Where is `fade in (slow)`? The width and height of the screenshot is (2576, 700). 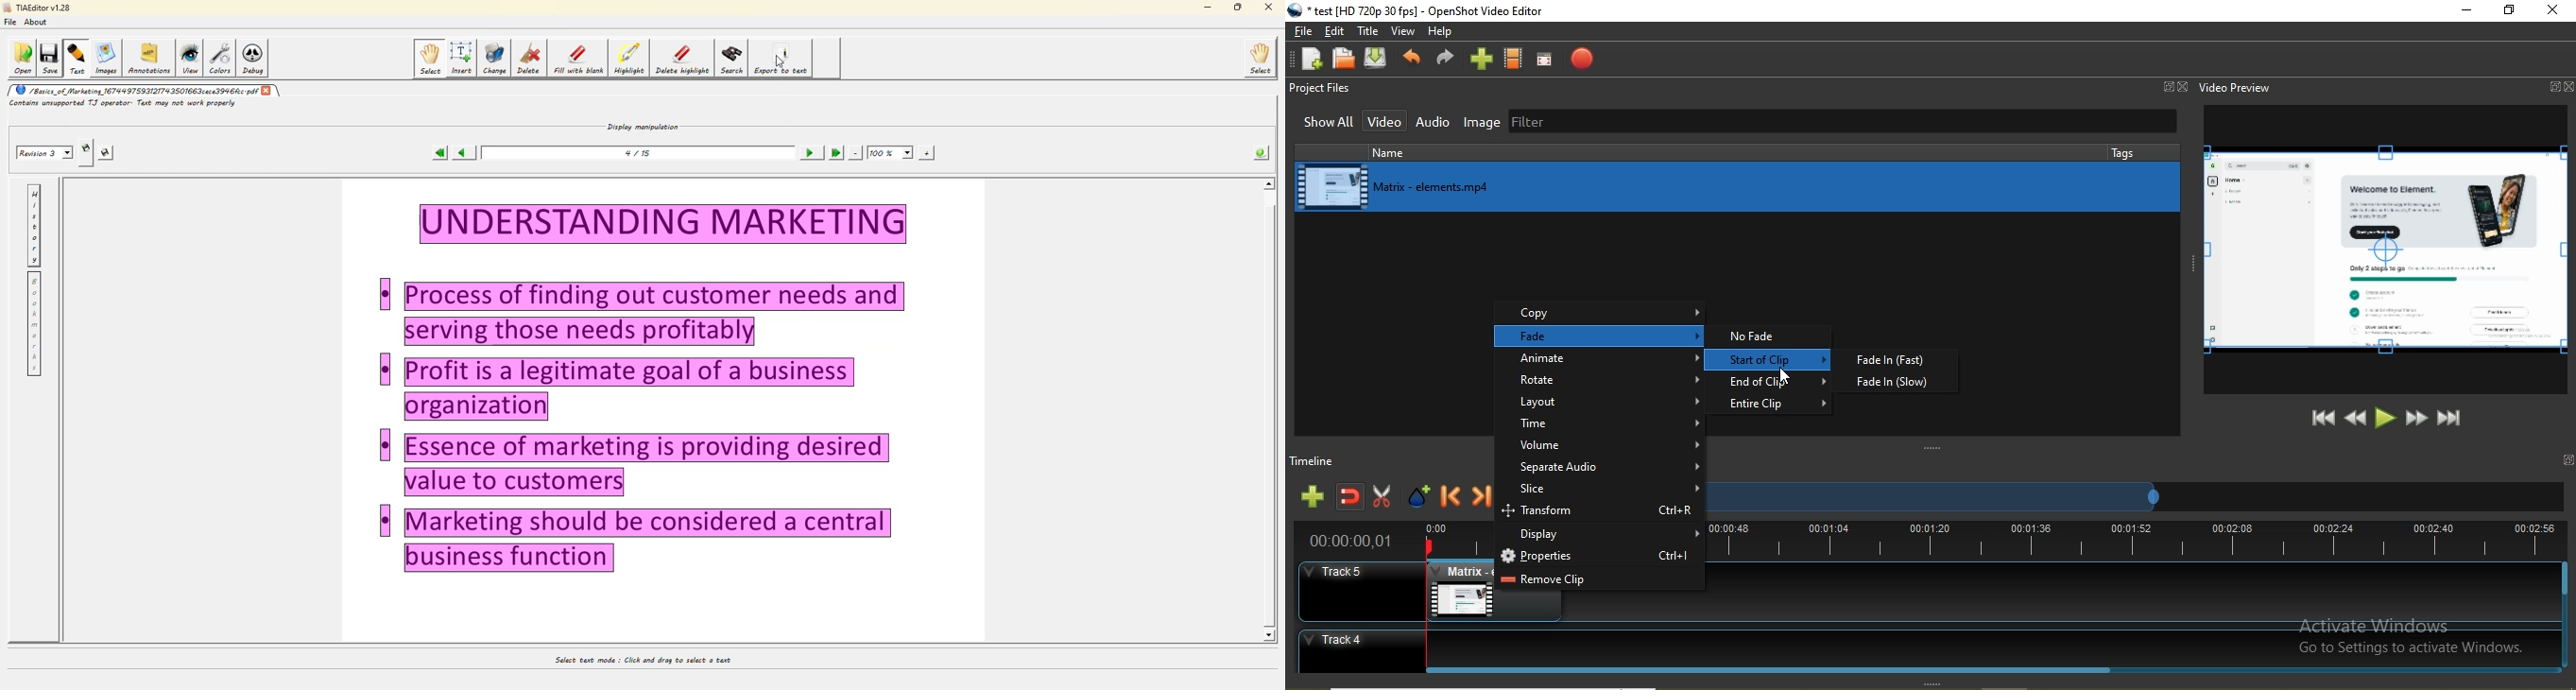 fade in (slow) is located at coordinates (1903, 382).